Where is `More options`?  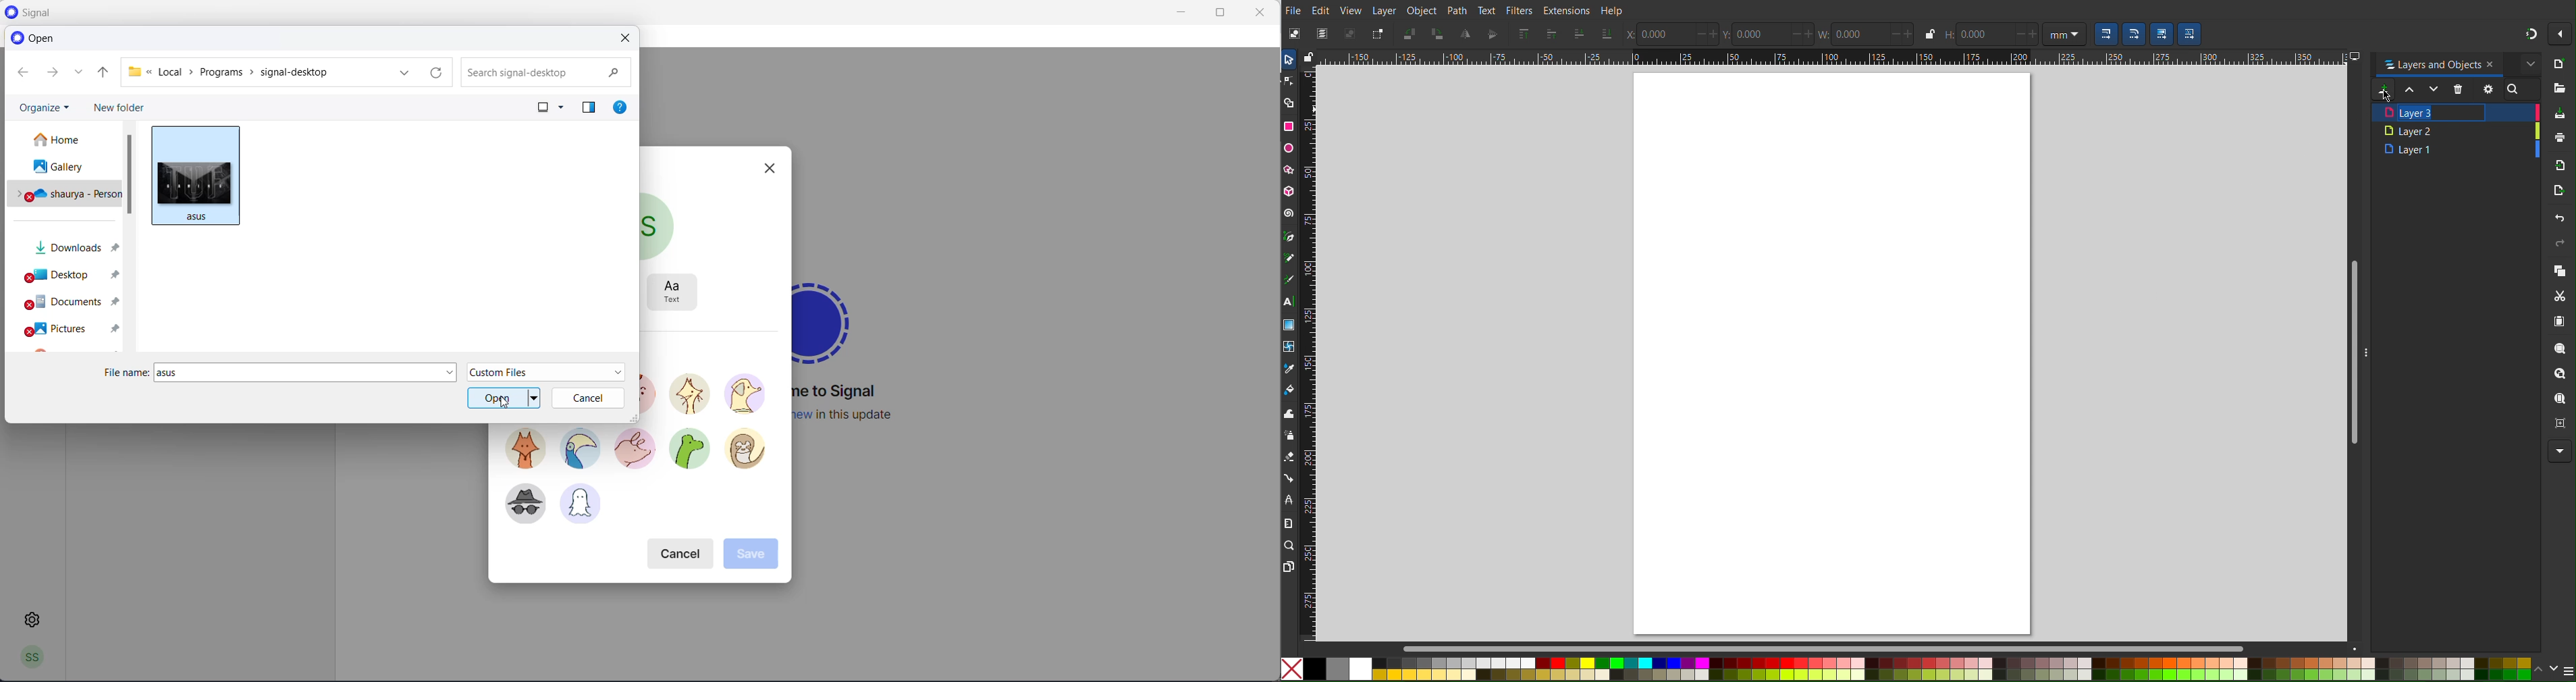
More options is located at coordinates (2560, 32).